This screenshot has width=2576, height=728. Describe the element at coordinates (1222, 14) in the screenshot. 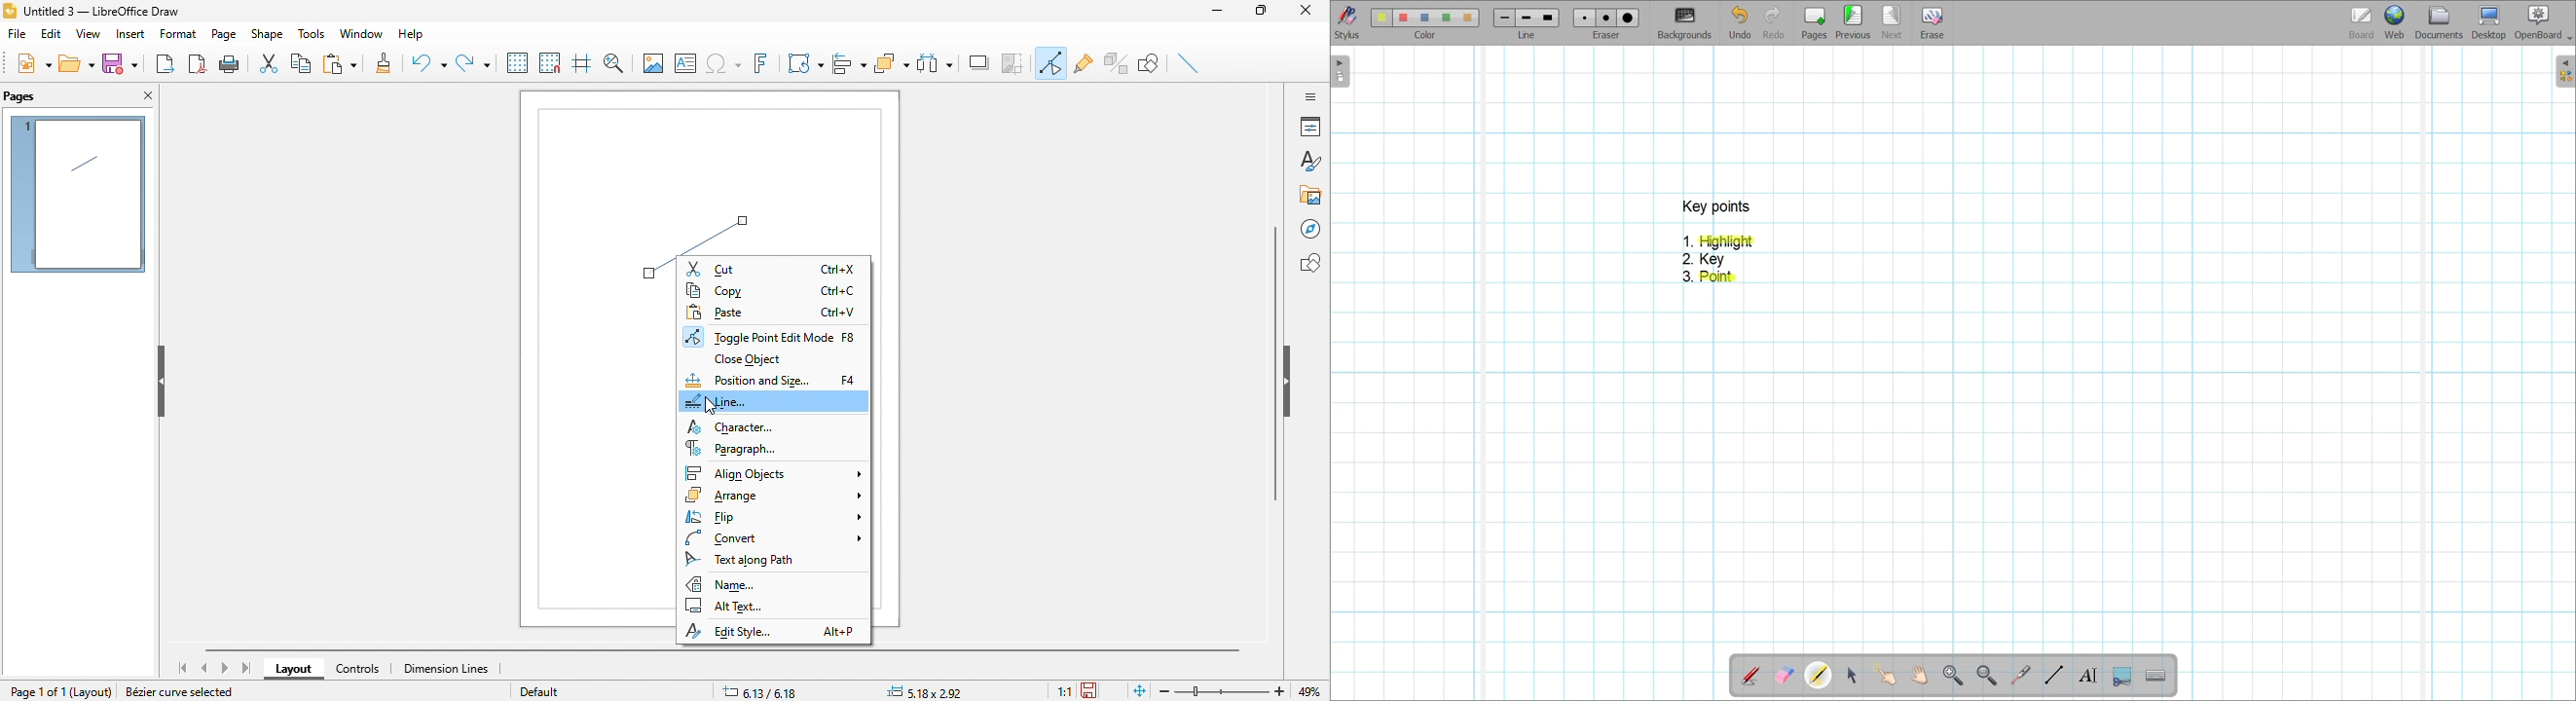

I see `minimize` at that location.